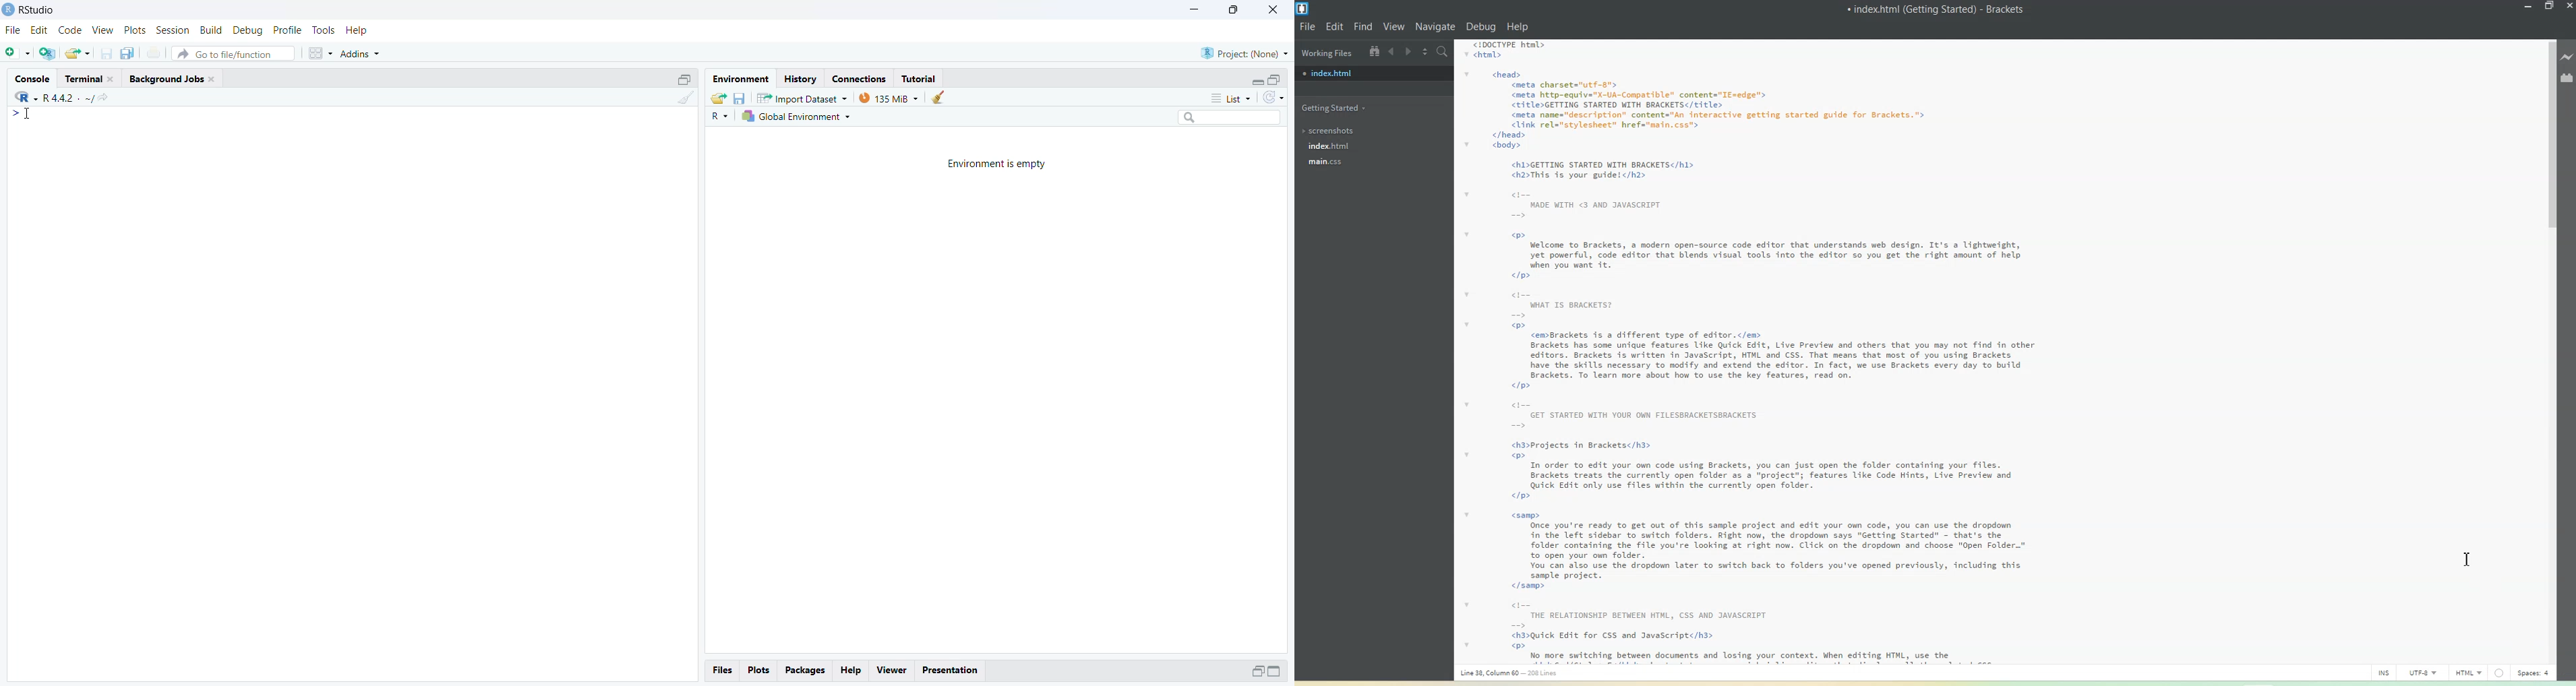  I want to click on Maximize, so click(686, 78).